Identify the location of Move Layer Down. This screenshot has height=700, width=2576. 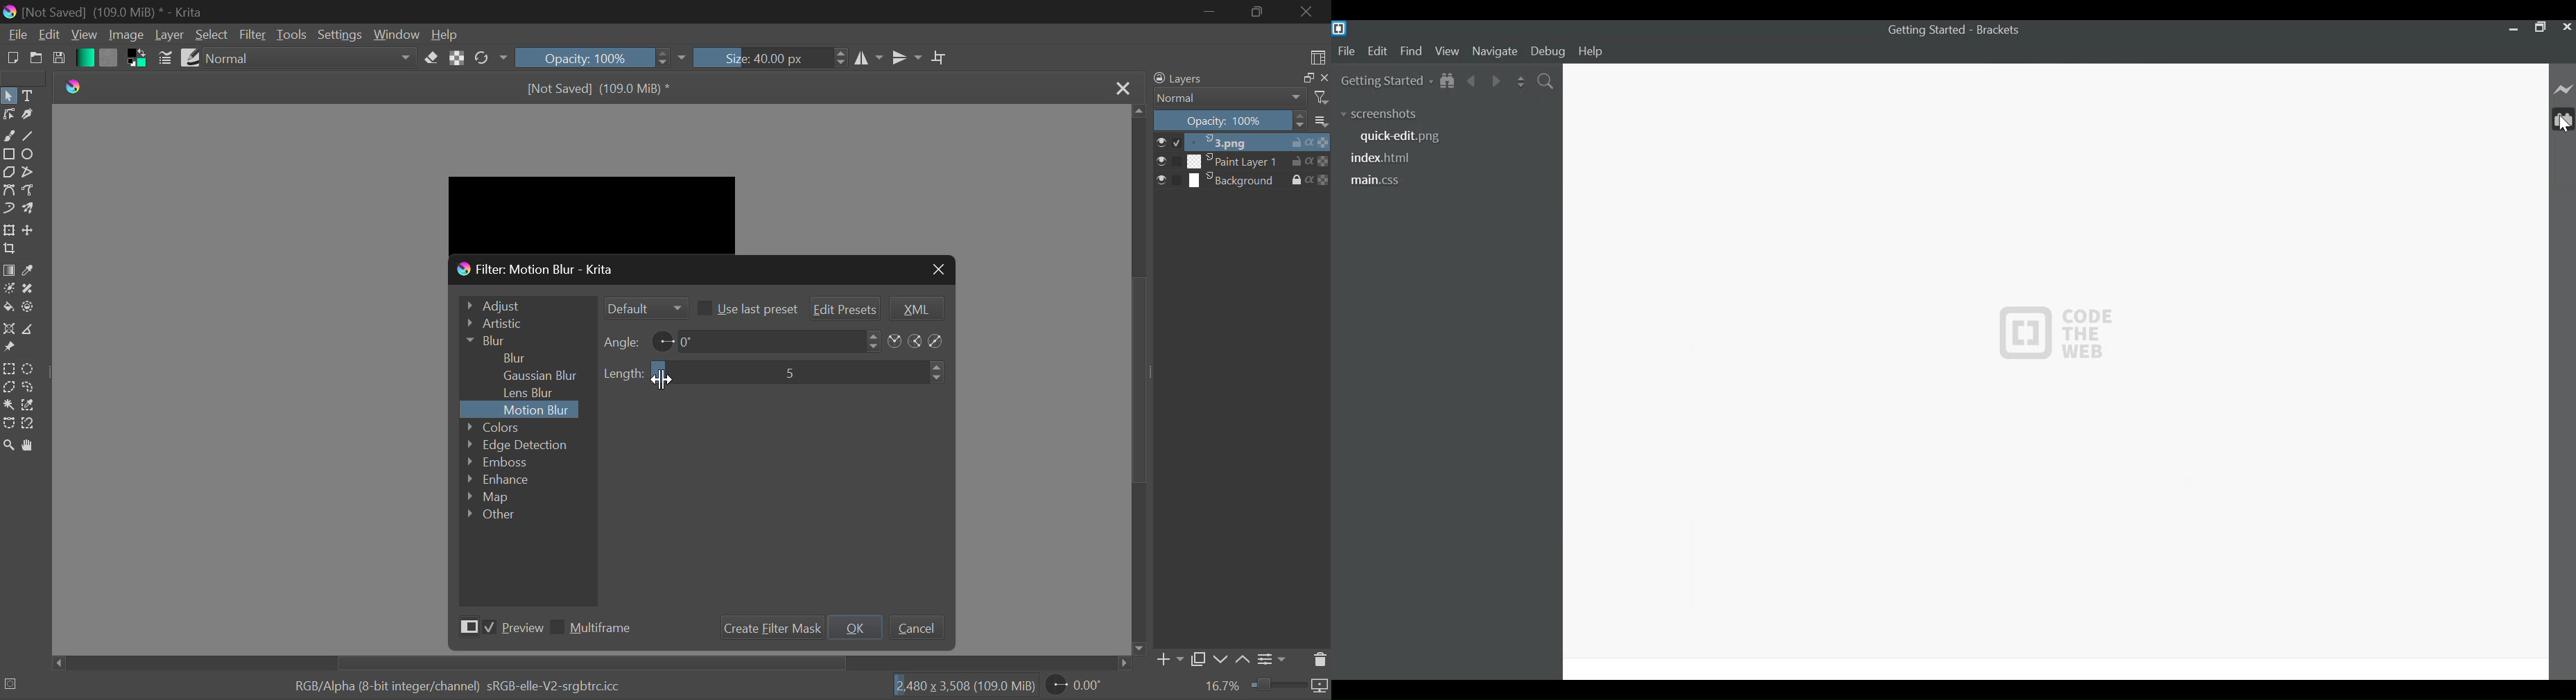
(1220, 659).